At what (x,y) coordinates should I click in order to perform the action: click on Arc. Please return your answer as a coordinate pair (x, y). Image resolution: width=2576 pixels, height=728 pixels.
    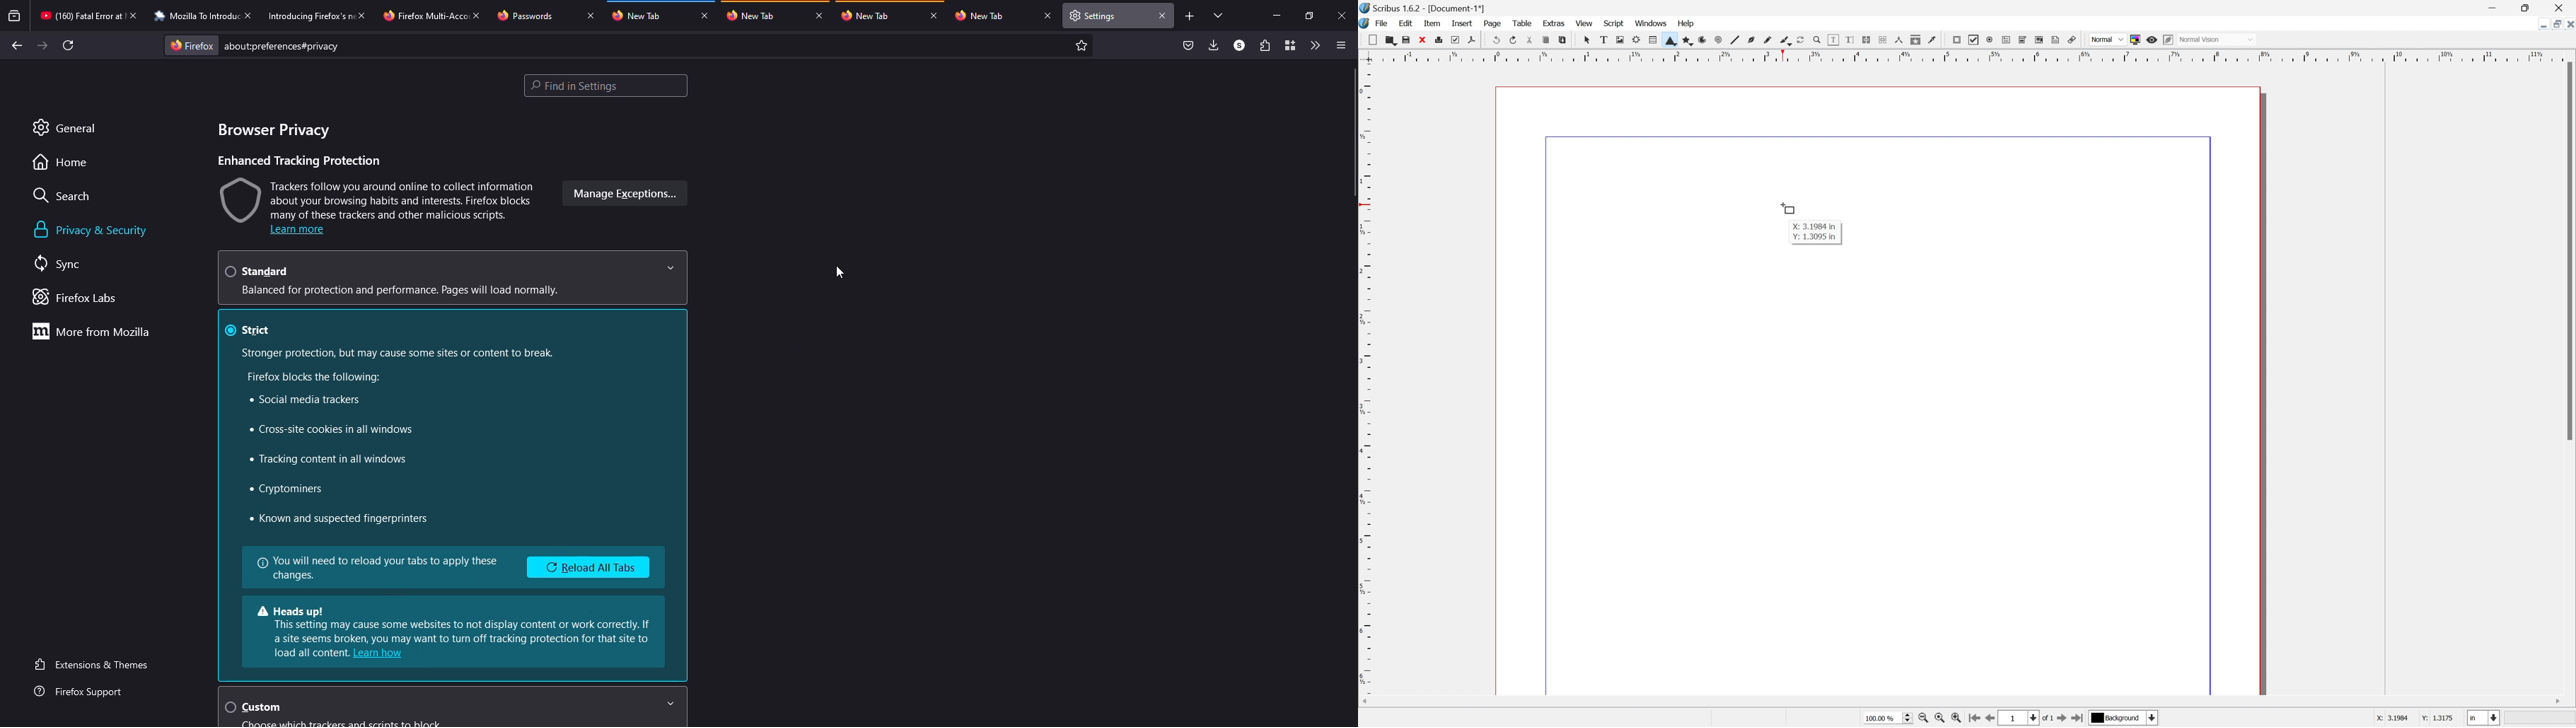
    Looking at the image, I should click on (1700, 39).